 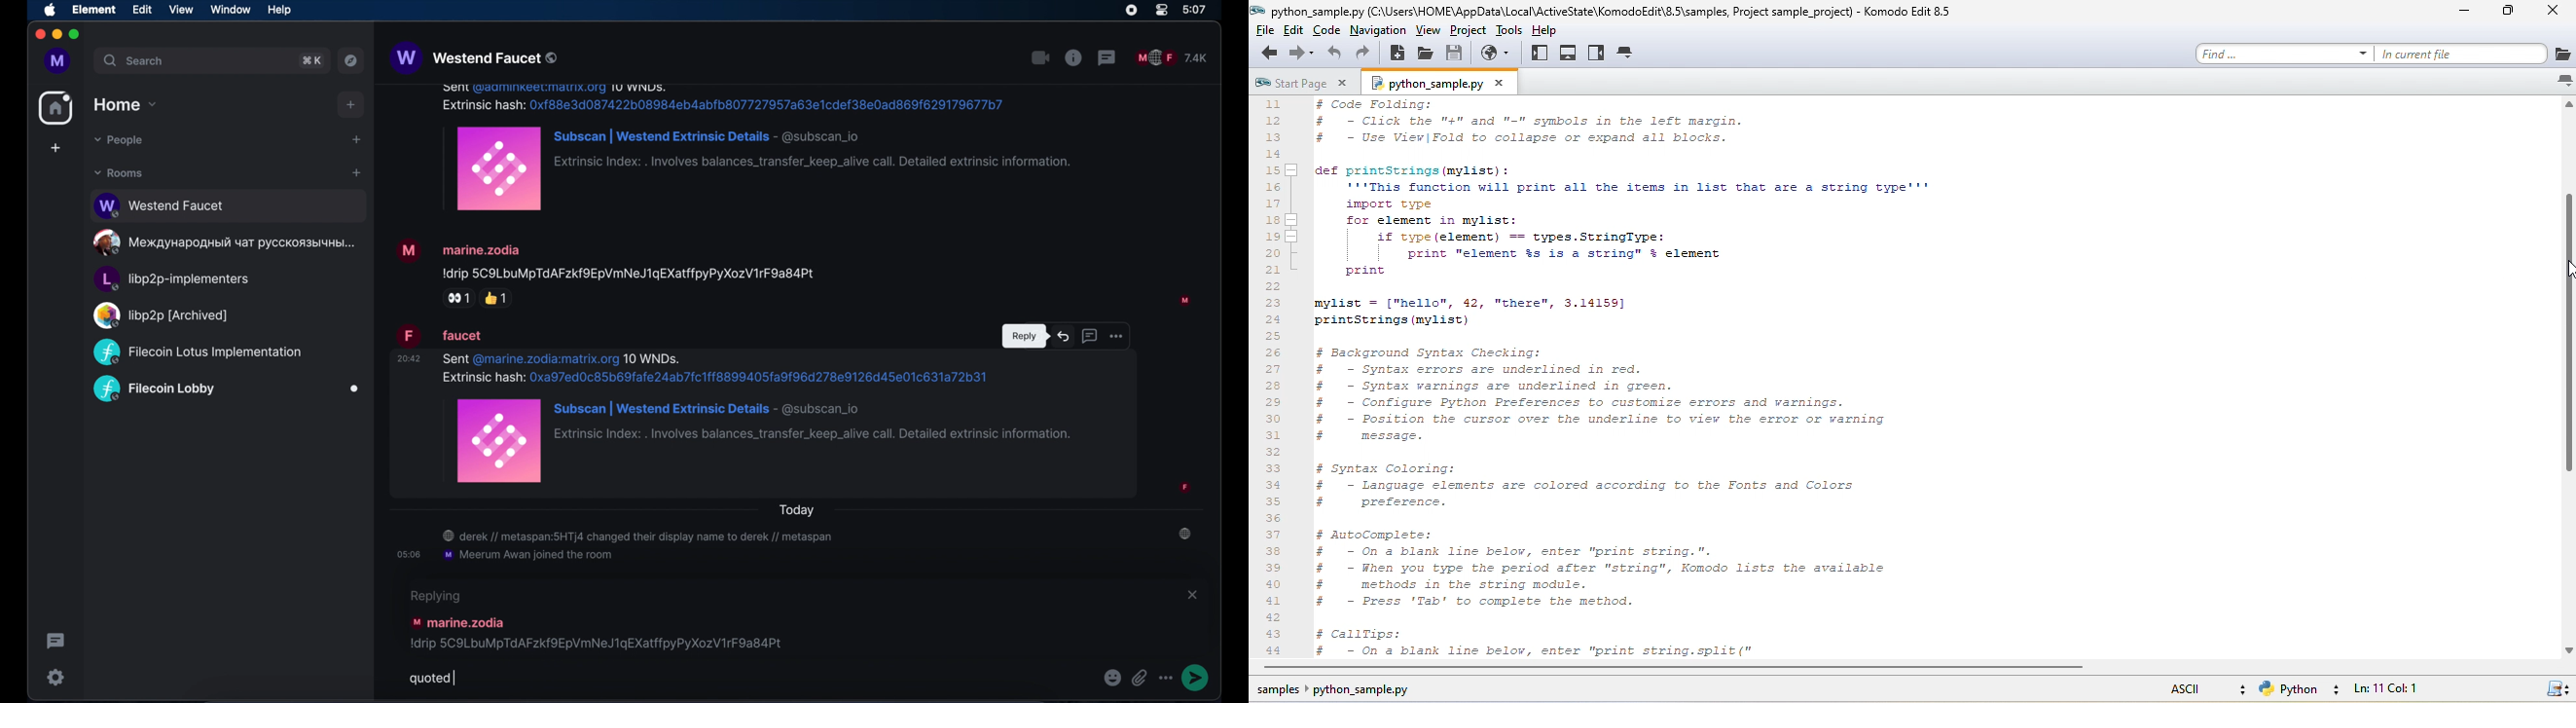 I want to click on more options, so click(x=1168, y=678).